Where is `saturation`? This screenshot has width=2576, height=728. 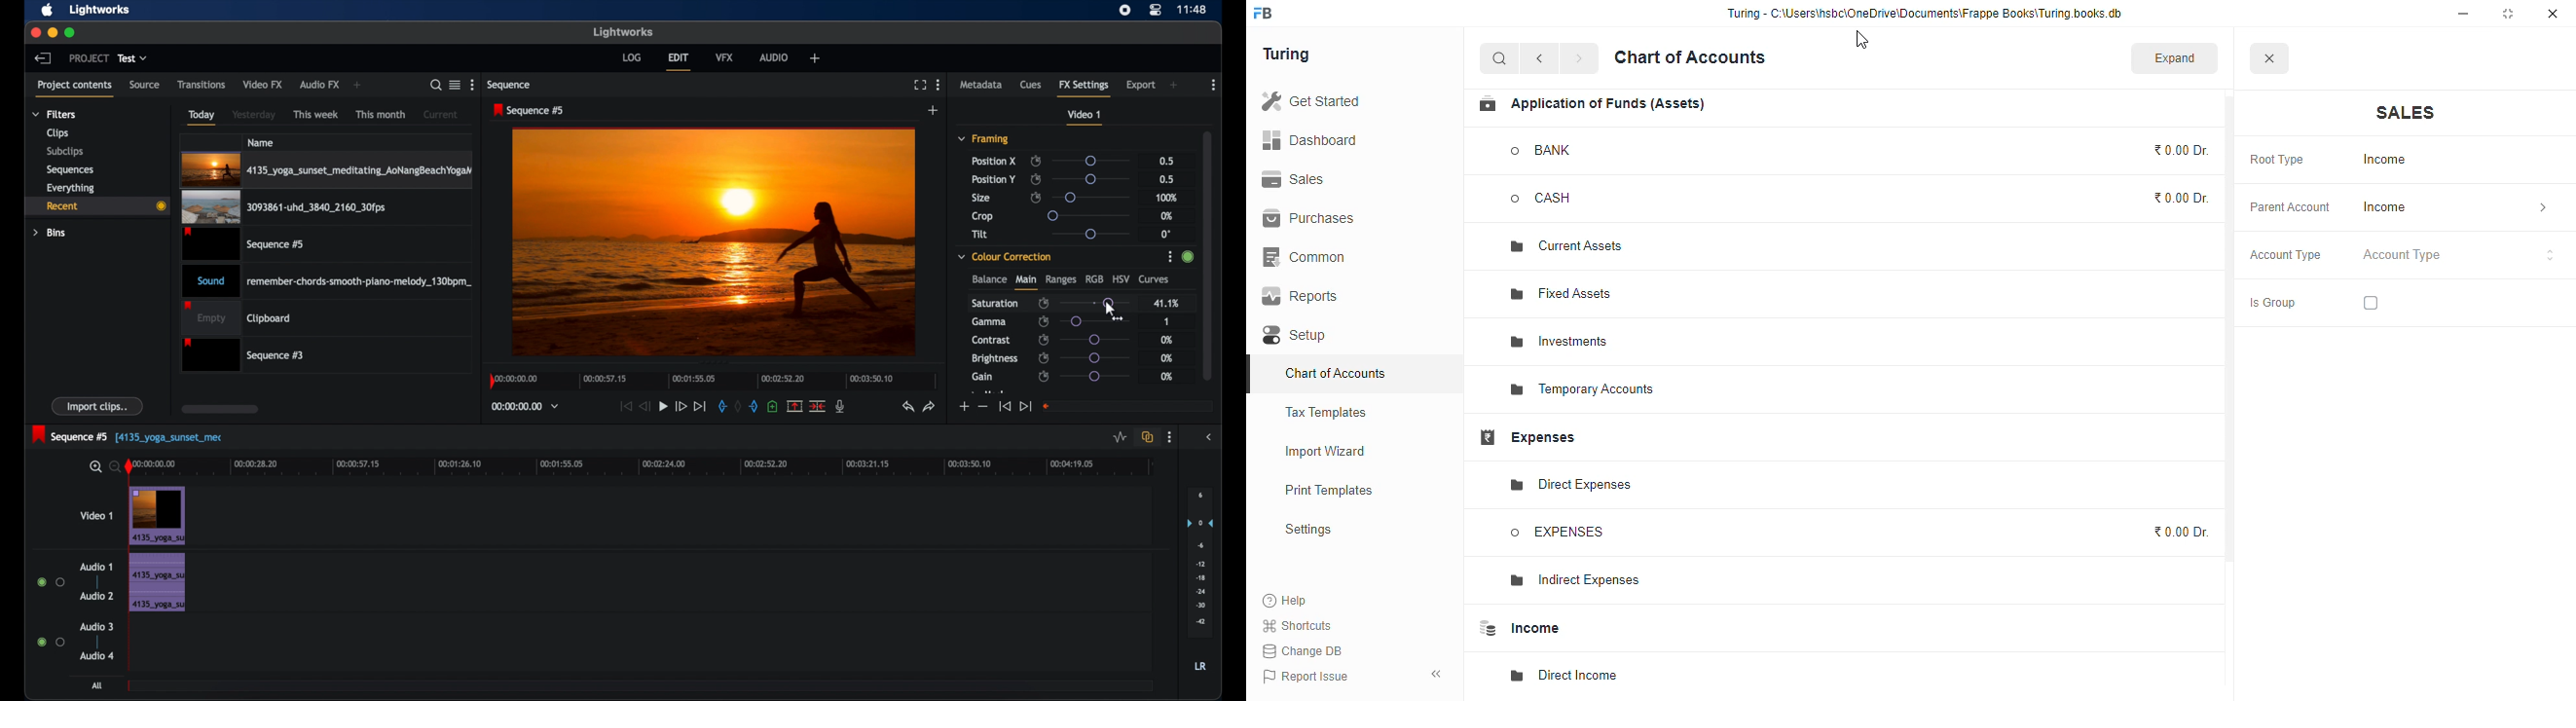 saturation is located at coordinates (996, 302).